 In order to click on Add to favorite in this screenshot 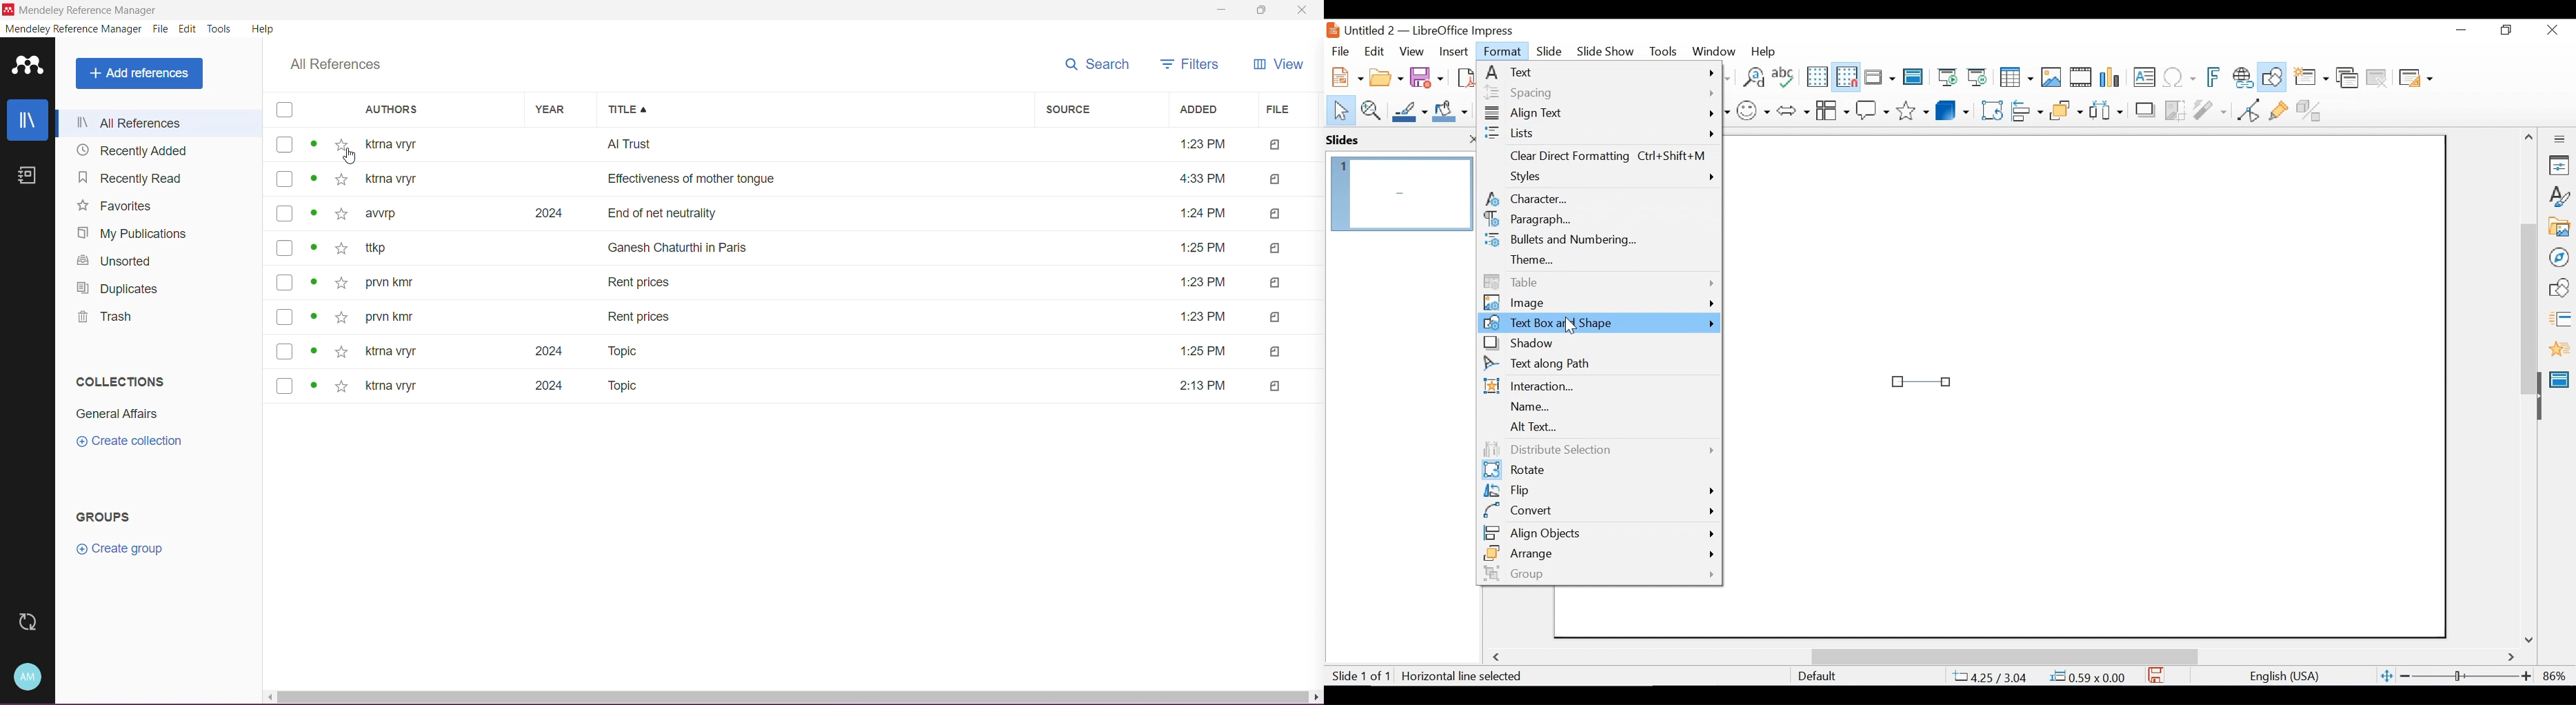, I will do `click(341, 317)`.